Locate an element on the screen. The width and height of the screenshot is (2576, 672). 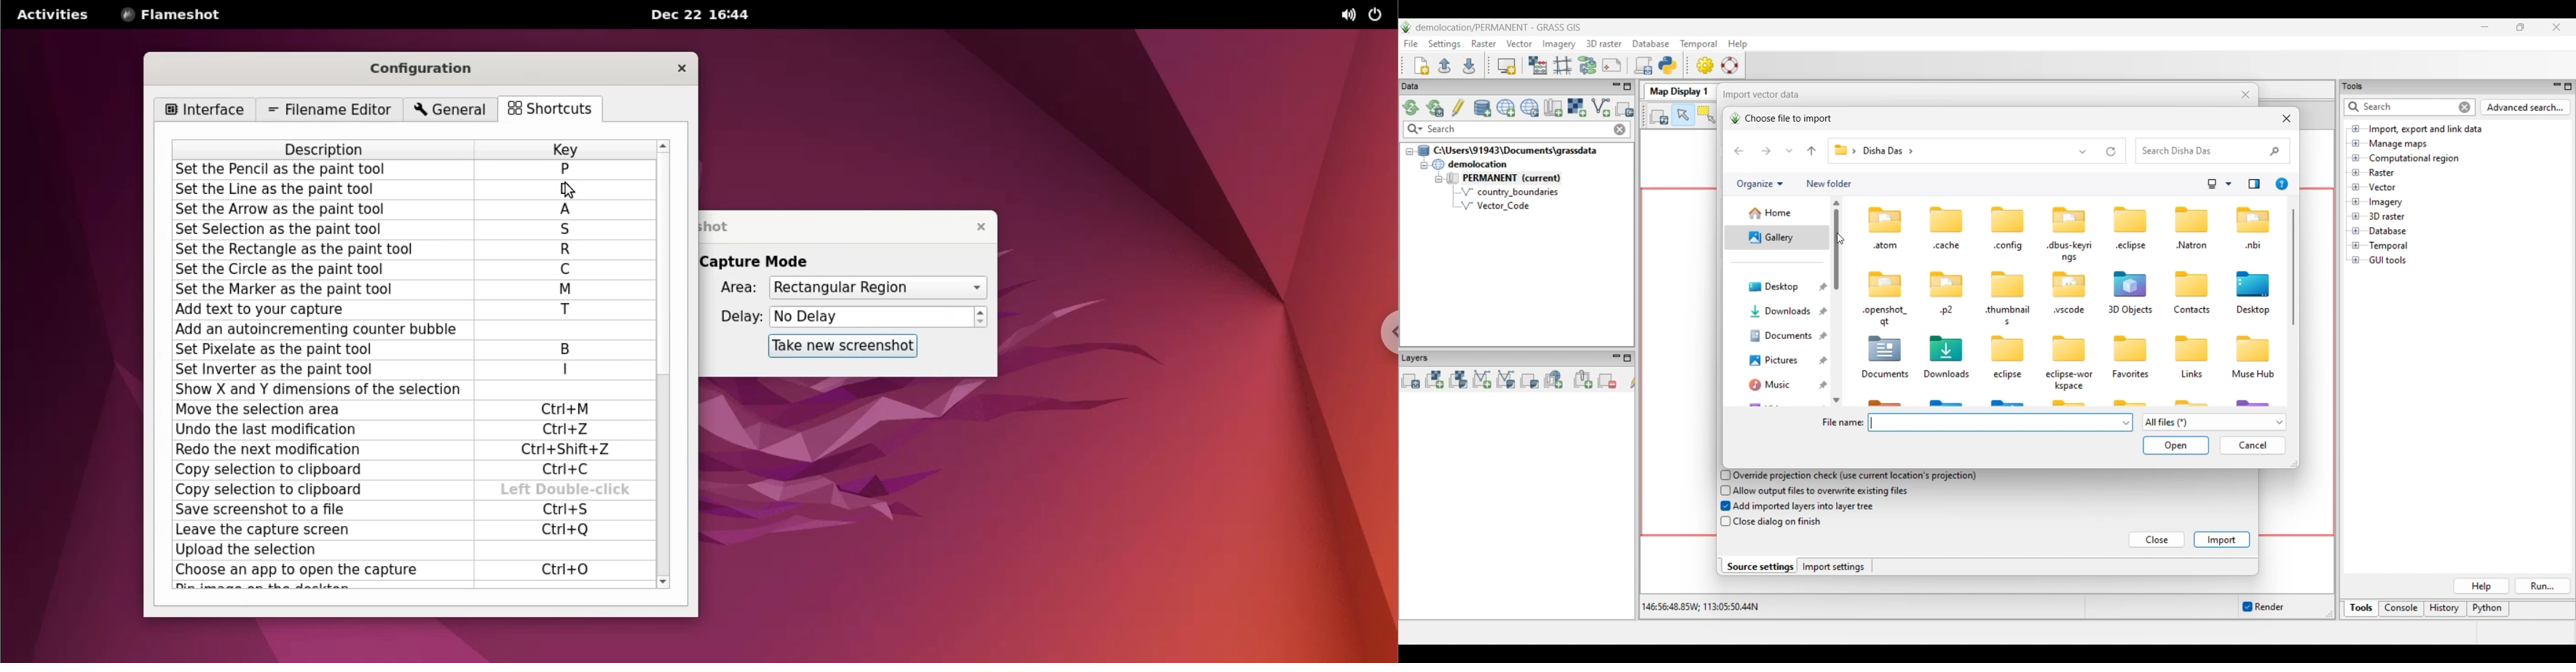
copy selection to clipboard is located at coordinates (323, 490).